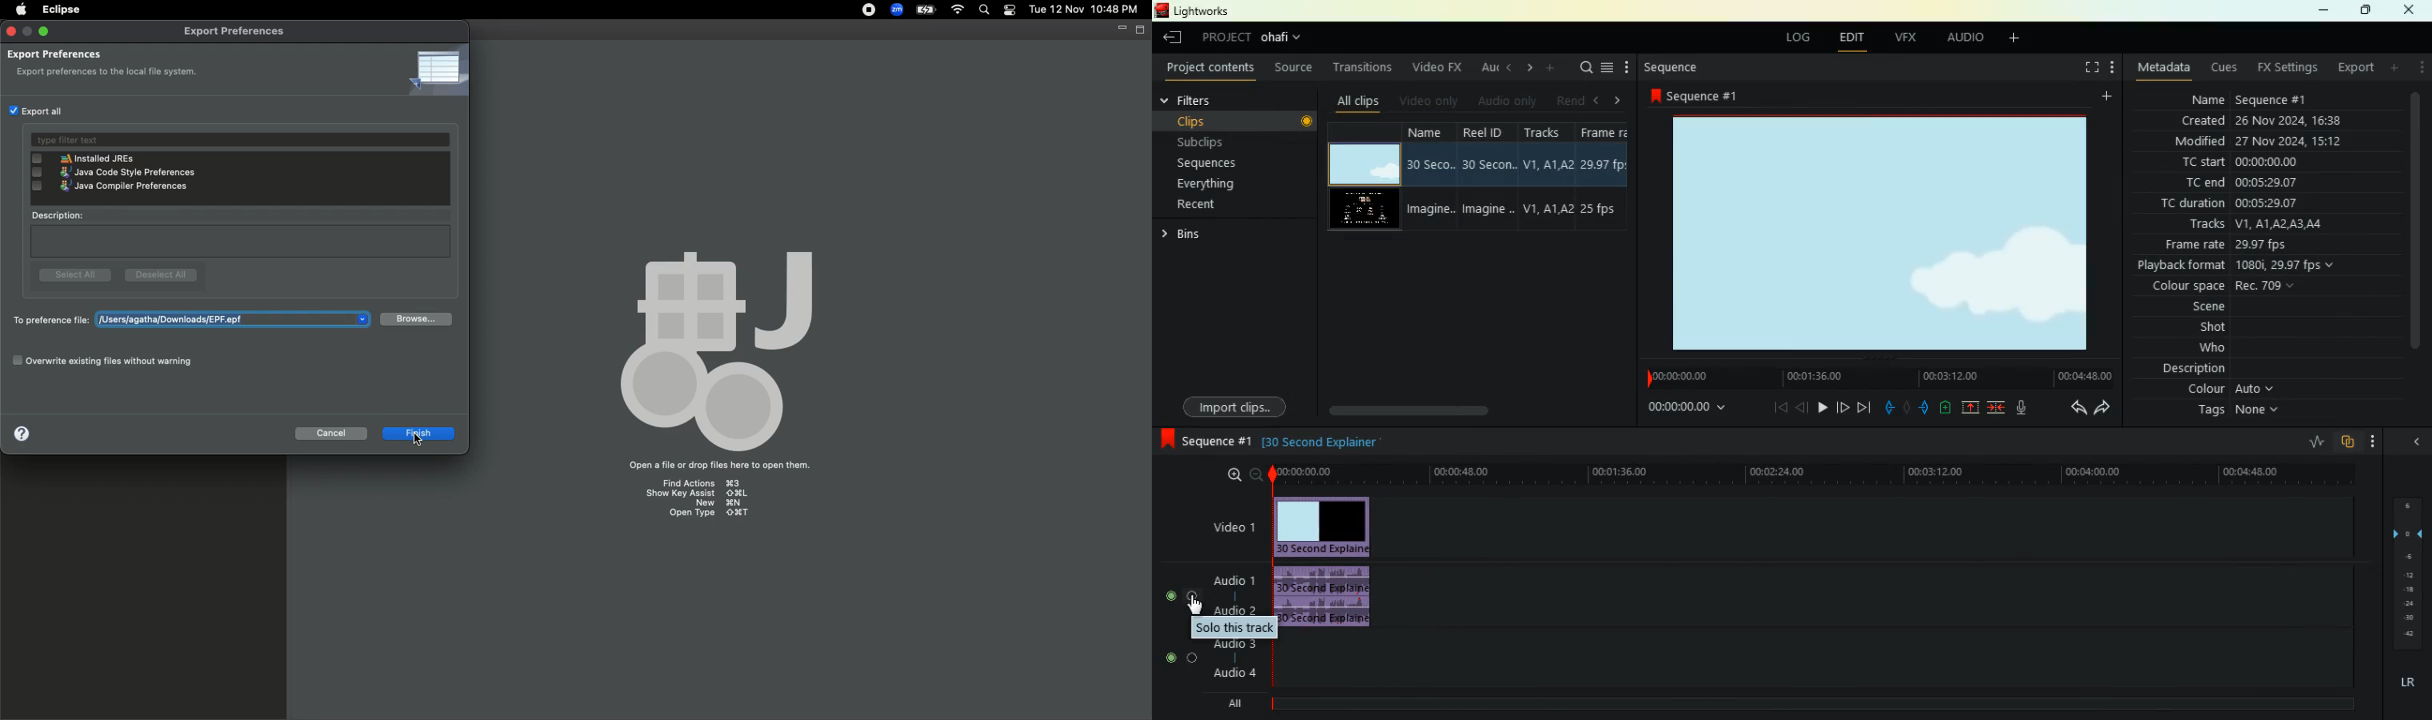 Image resolution: width=2436 pixels, height=728 pixels. What do you see at coordinates (1237, 610) in the screenshot?
I see `audio 2` at bounding box center [1237, 610].